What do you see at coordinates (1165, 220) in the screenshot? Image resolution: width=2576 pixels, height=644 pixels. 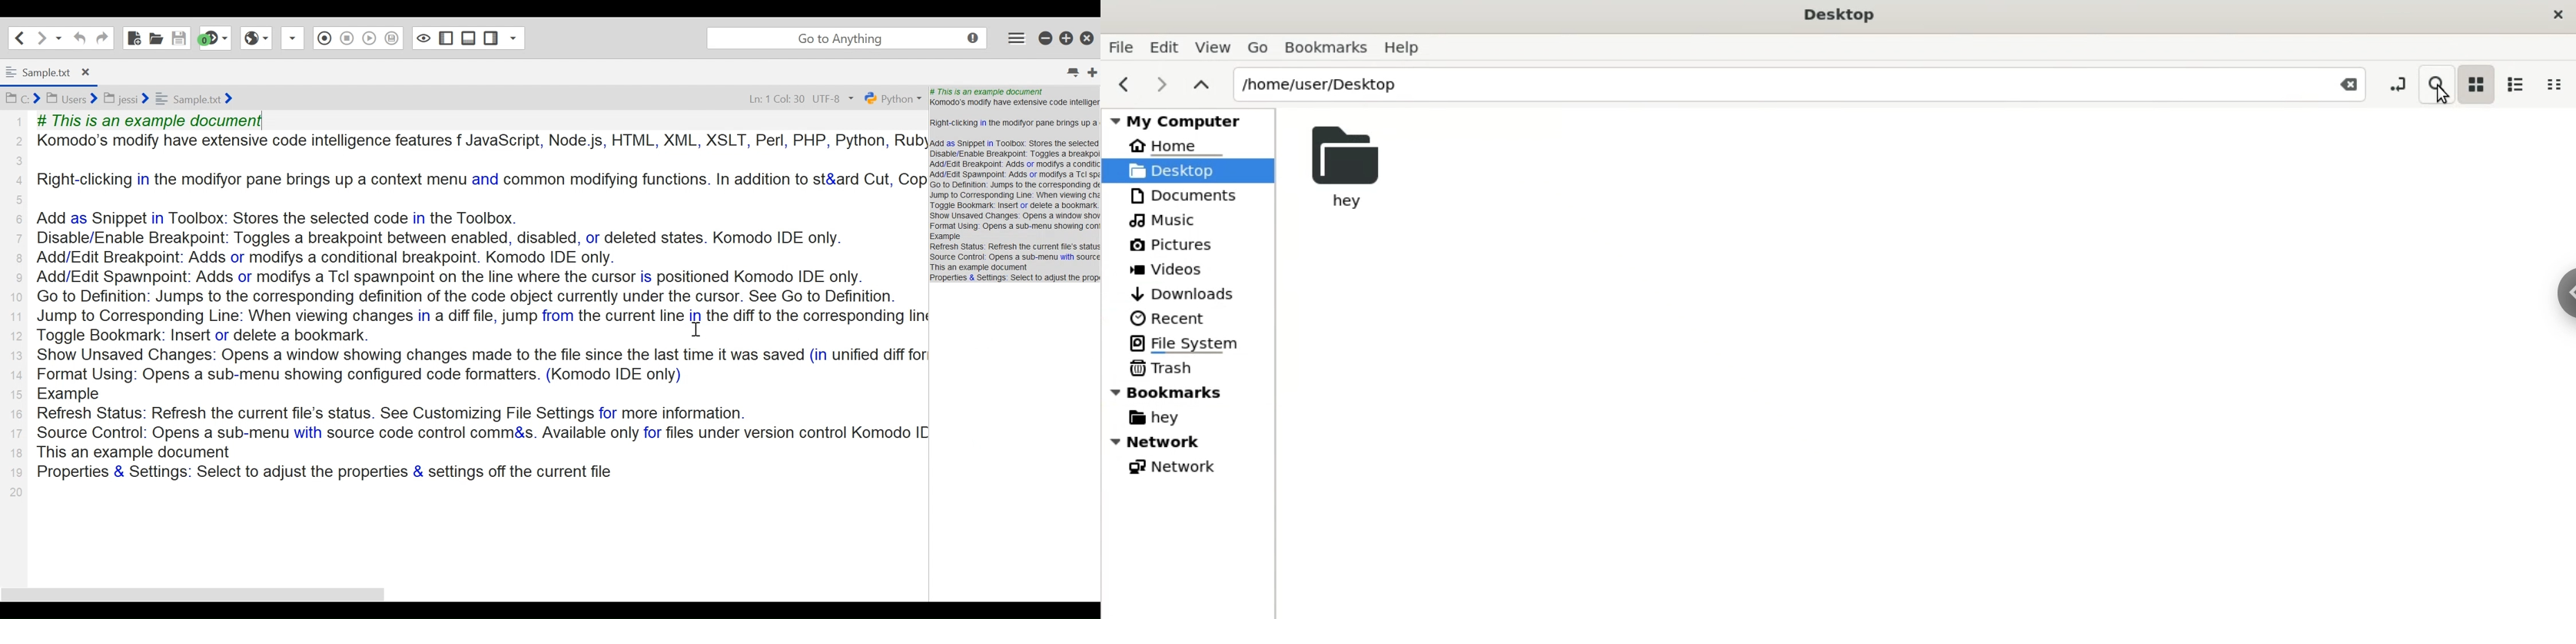 I see `Music` at bounding box center [1165, 220].